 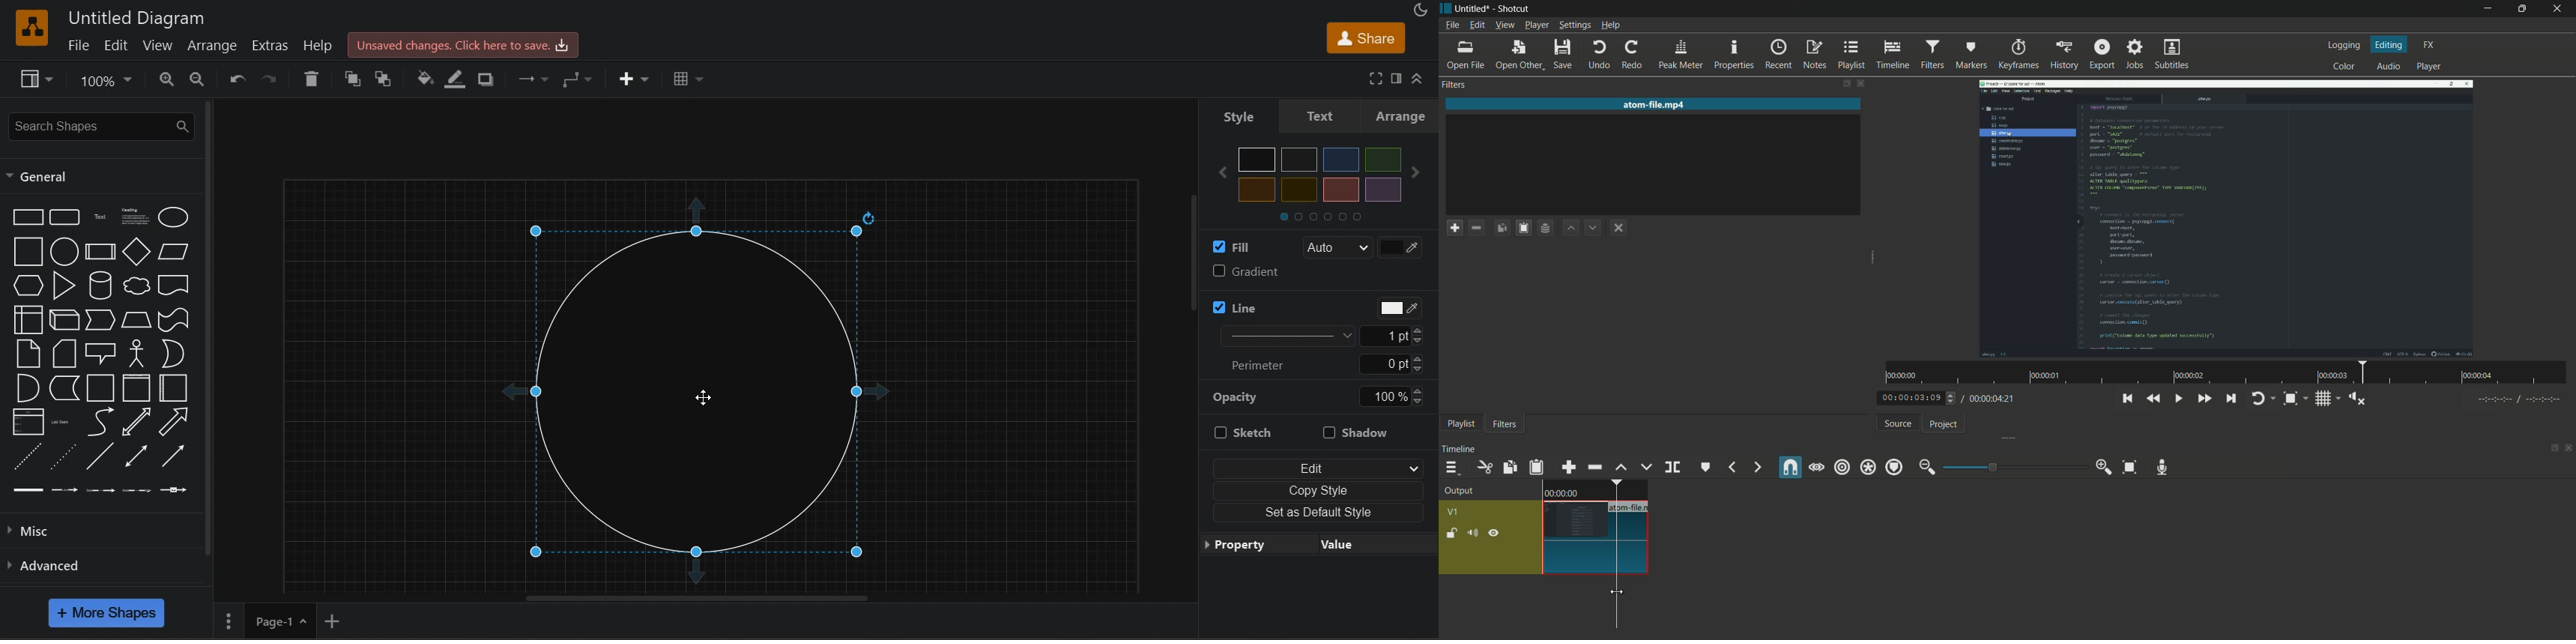 I want to click on next, so click(x=1419, y=171).